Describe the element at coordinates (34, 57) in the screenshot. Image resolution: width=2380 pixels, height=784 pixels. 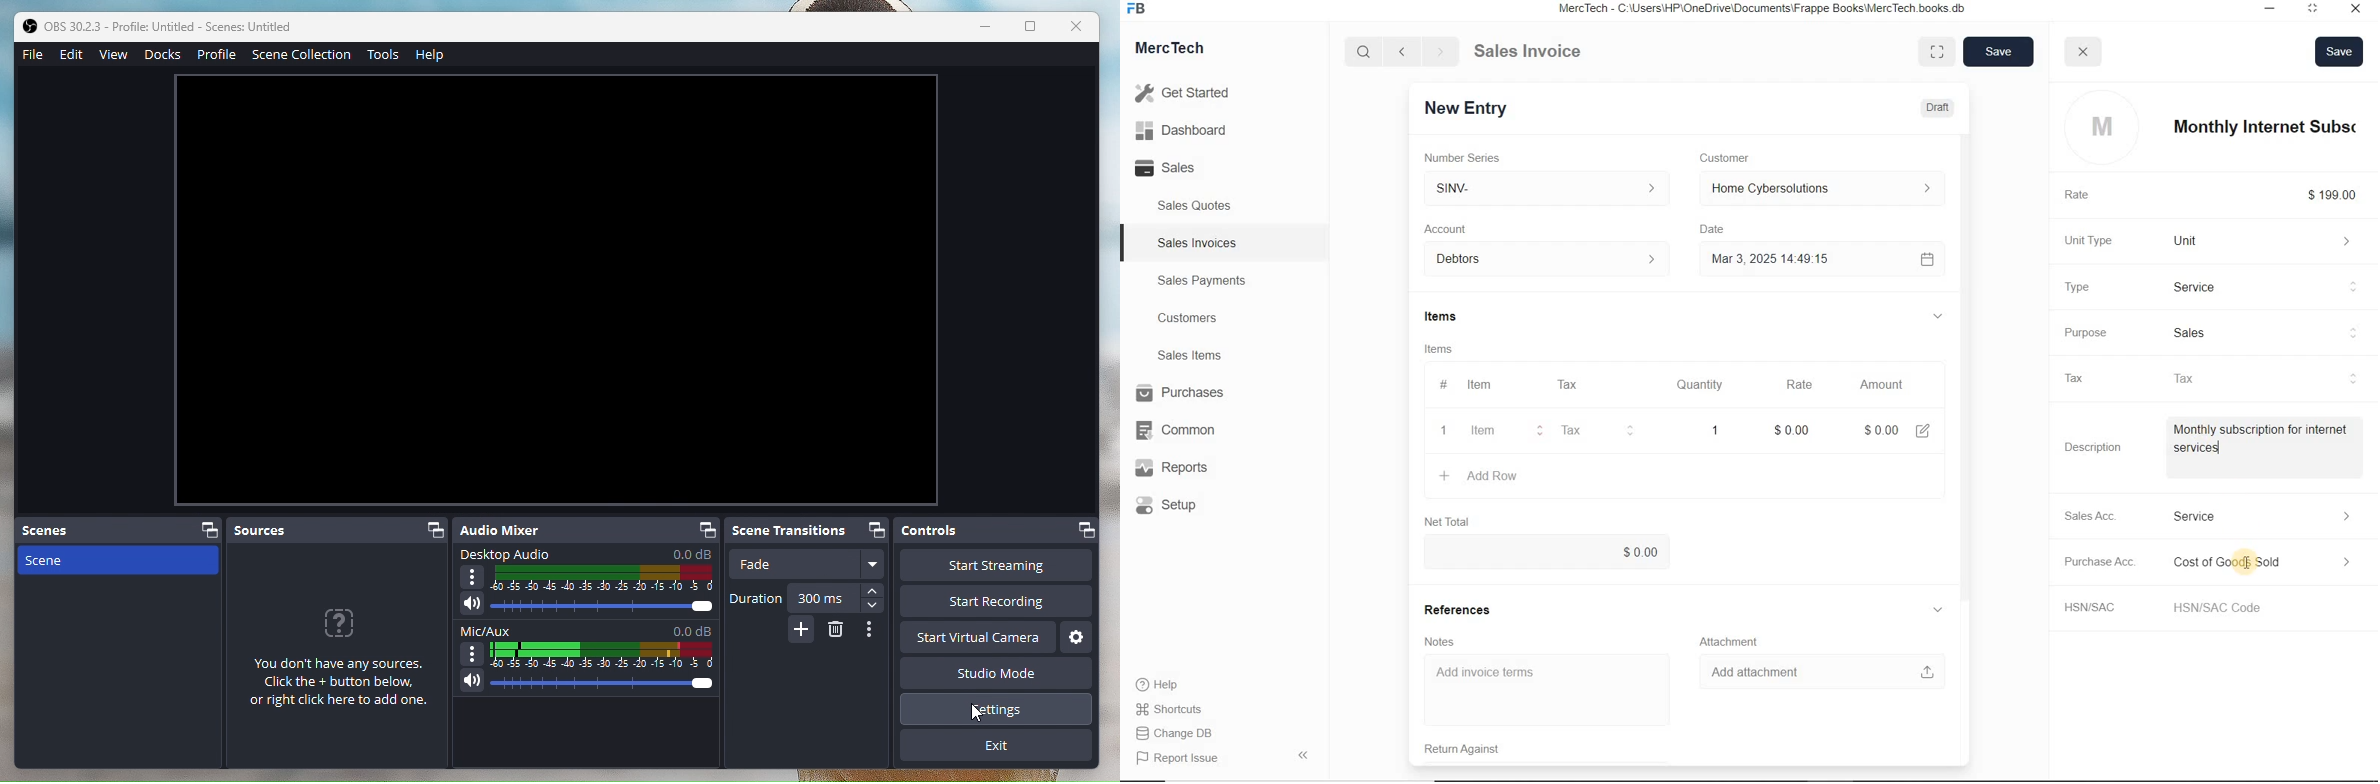
I see `File` at that location.